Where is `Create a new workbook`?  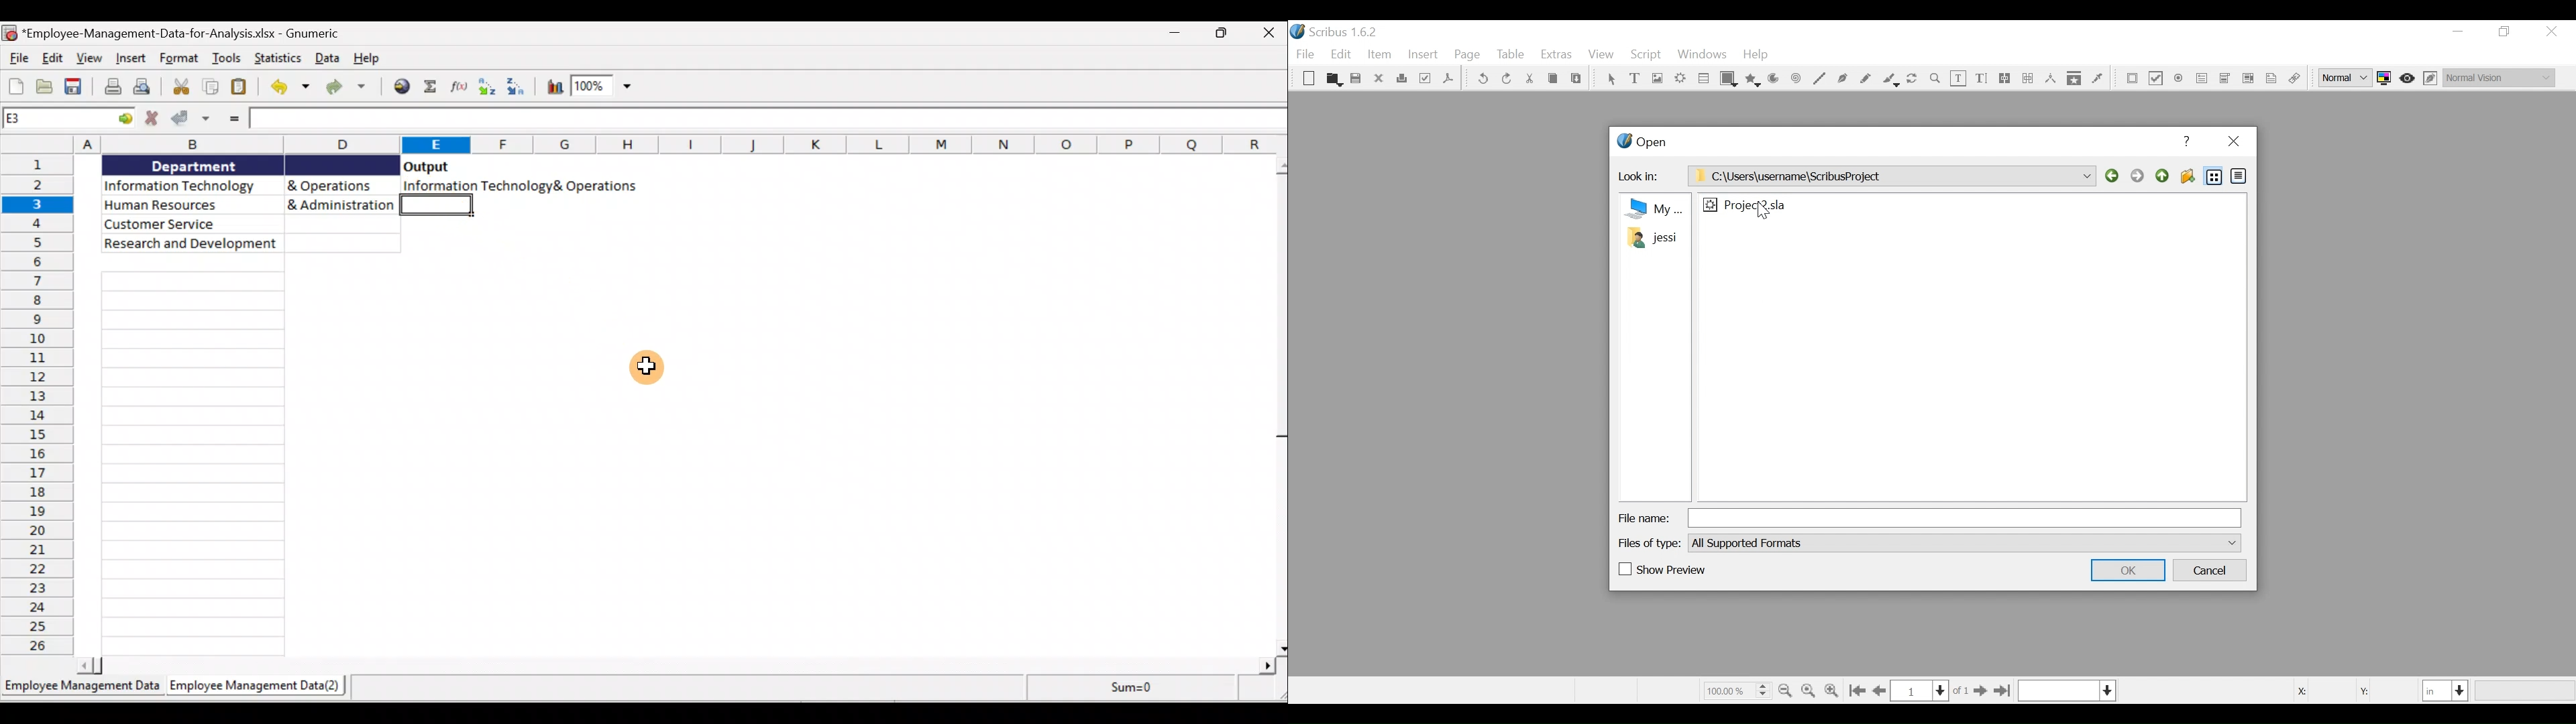 Create a new workbook is located at coordinates (15, 84).